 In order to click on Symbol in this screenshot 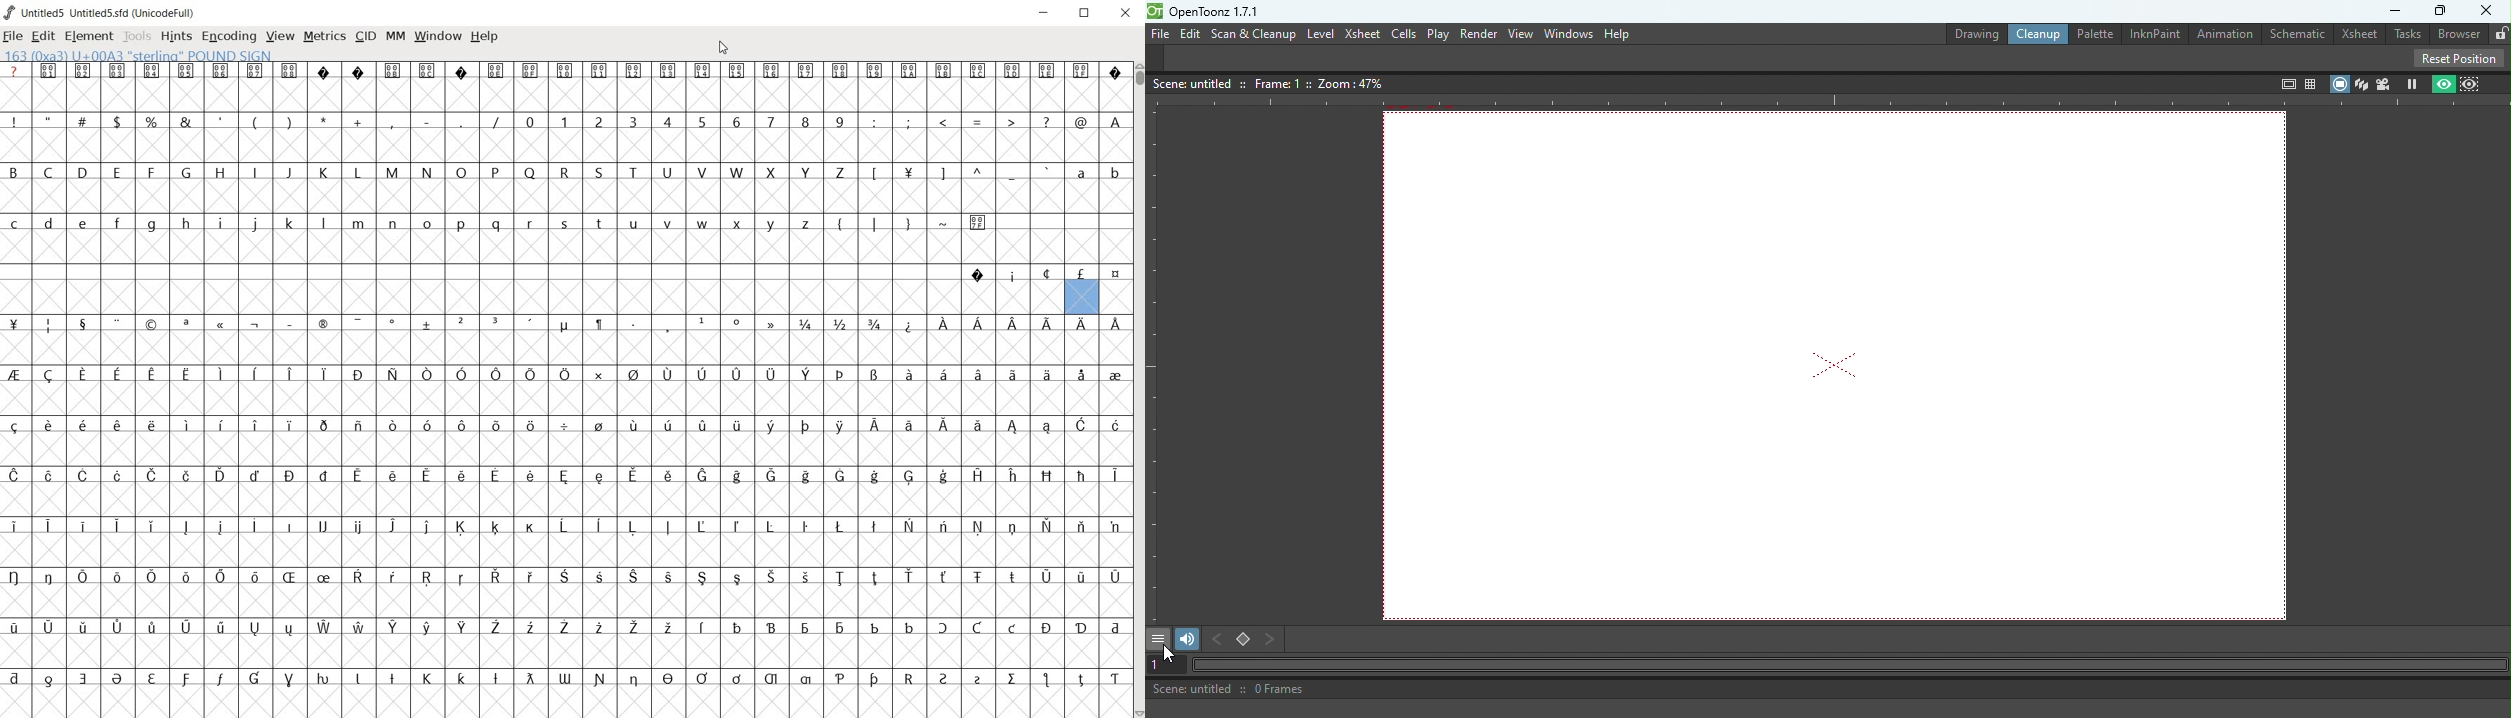, I will do `click(186, 425)`.